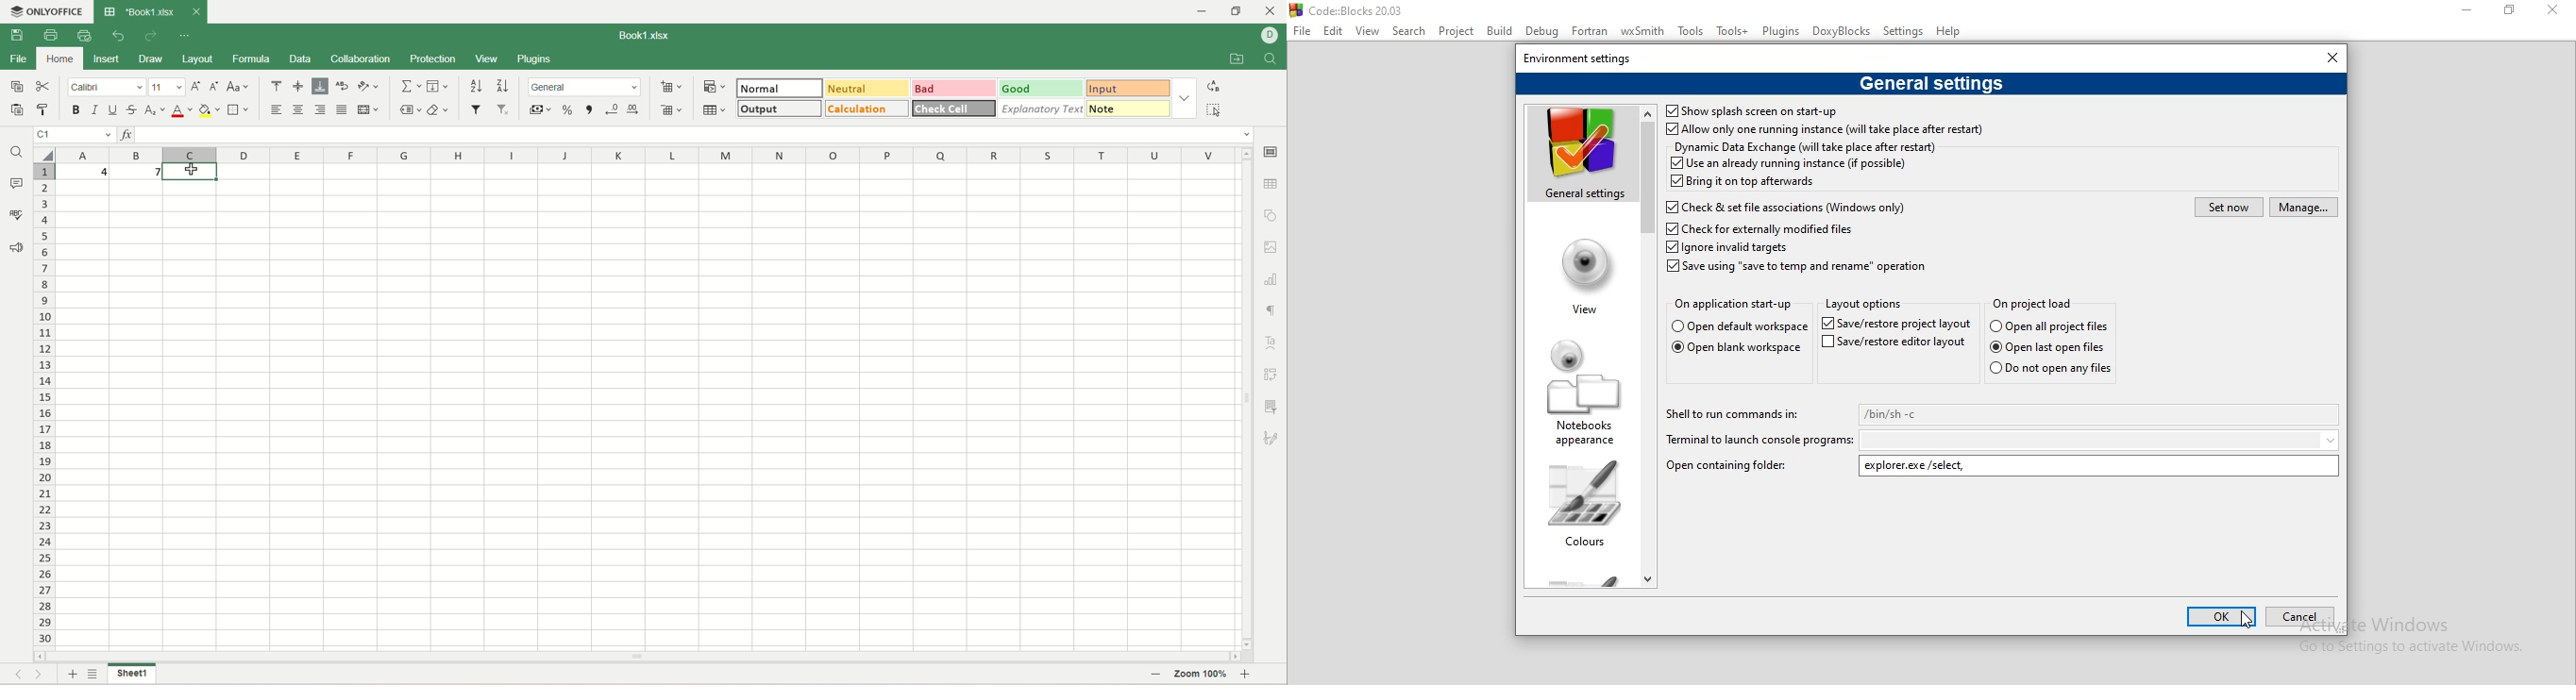 This screenshot has height=700, width=2576. Describe the element at coordinates (669, 109) in the screenshot. I see `remove cell` at that location.